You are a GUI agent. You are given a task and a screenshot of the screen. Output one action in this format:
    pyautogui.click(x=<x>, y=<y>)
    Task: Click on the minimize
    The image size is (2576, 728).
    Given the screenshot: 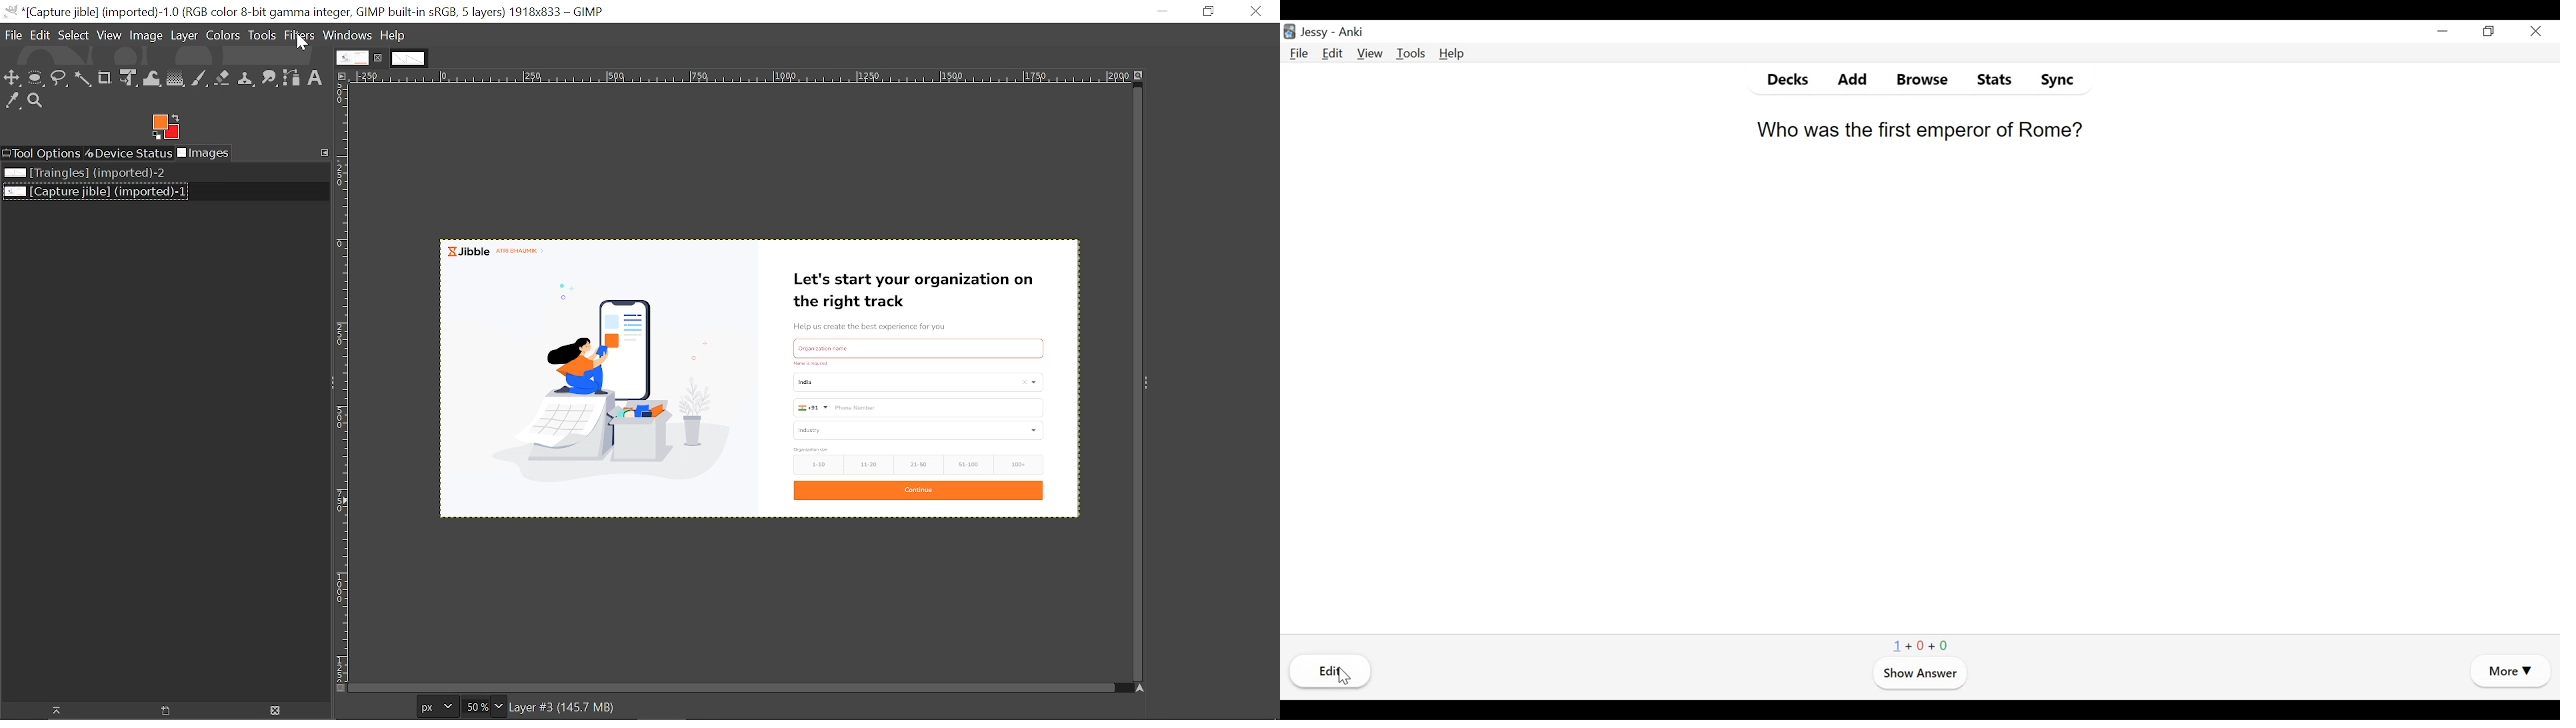 What is the action you would take?
    pyautogui.click(x=2443, y=31)
    